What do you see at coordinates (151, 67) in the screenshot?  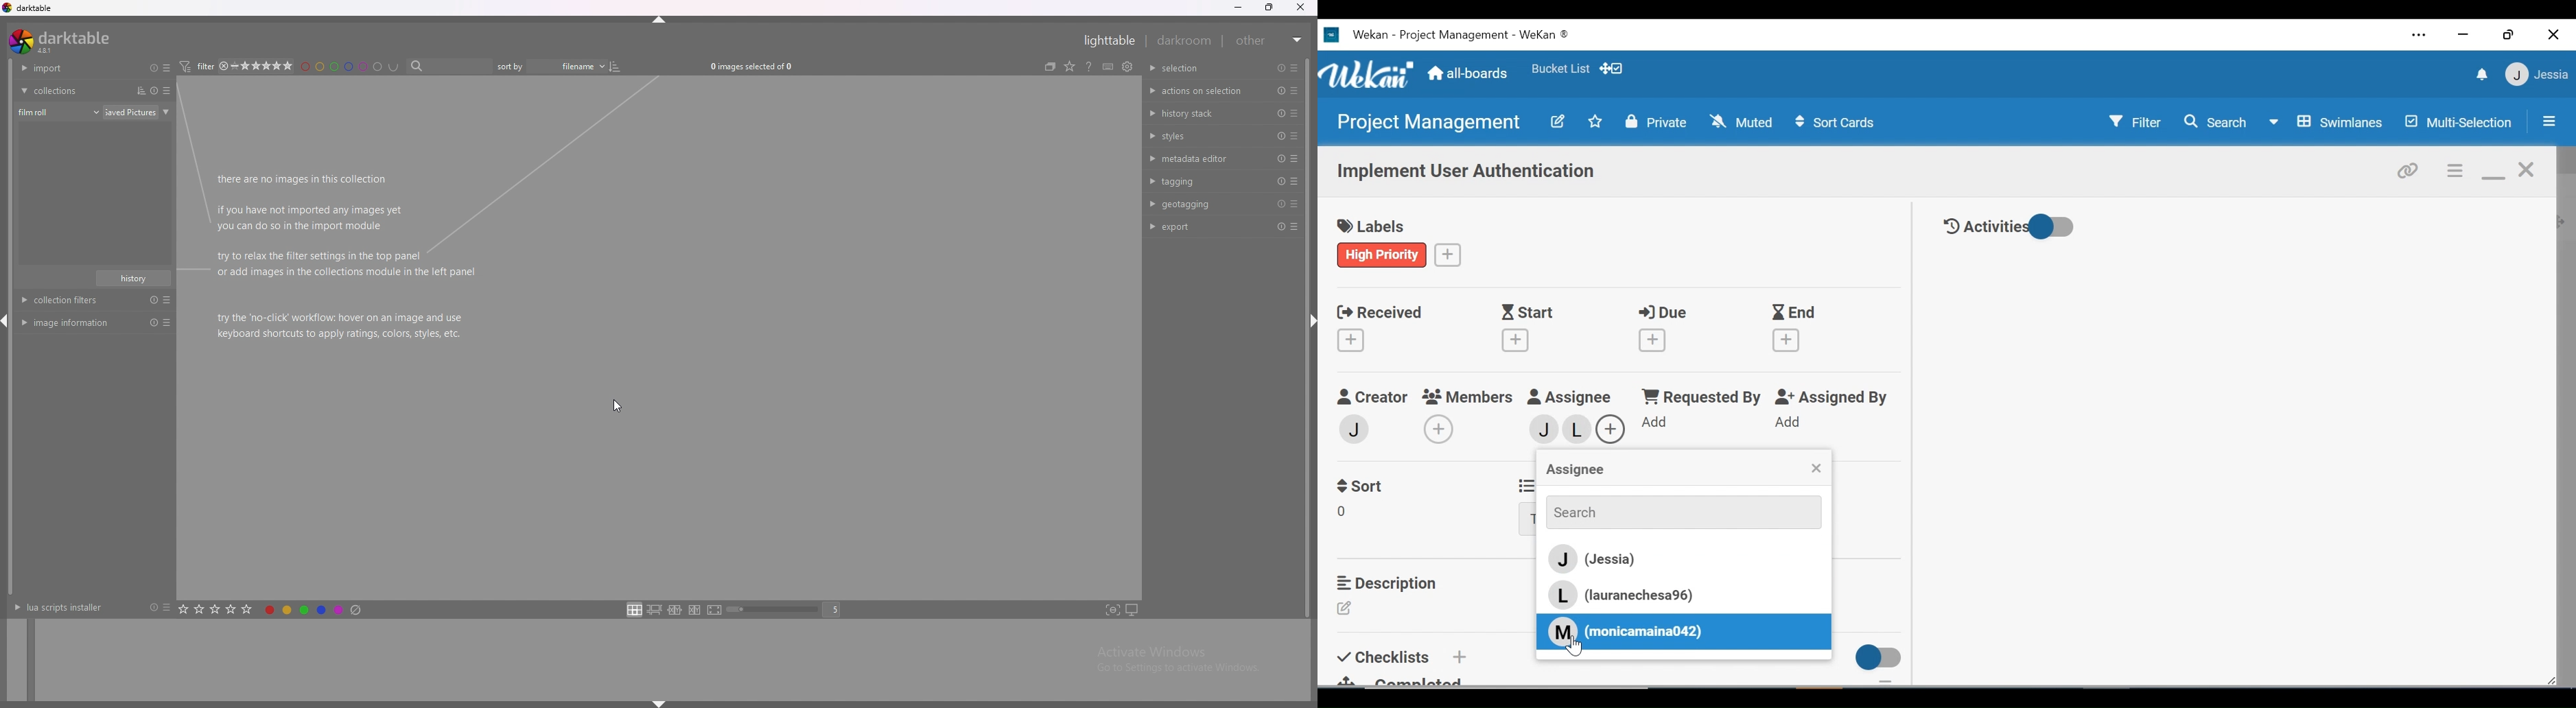 I see `resets` at bounding box center [151, 67].